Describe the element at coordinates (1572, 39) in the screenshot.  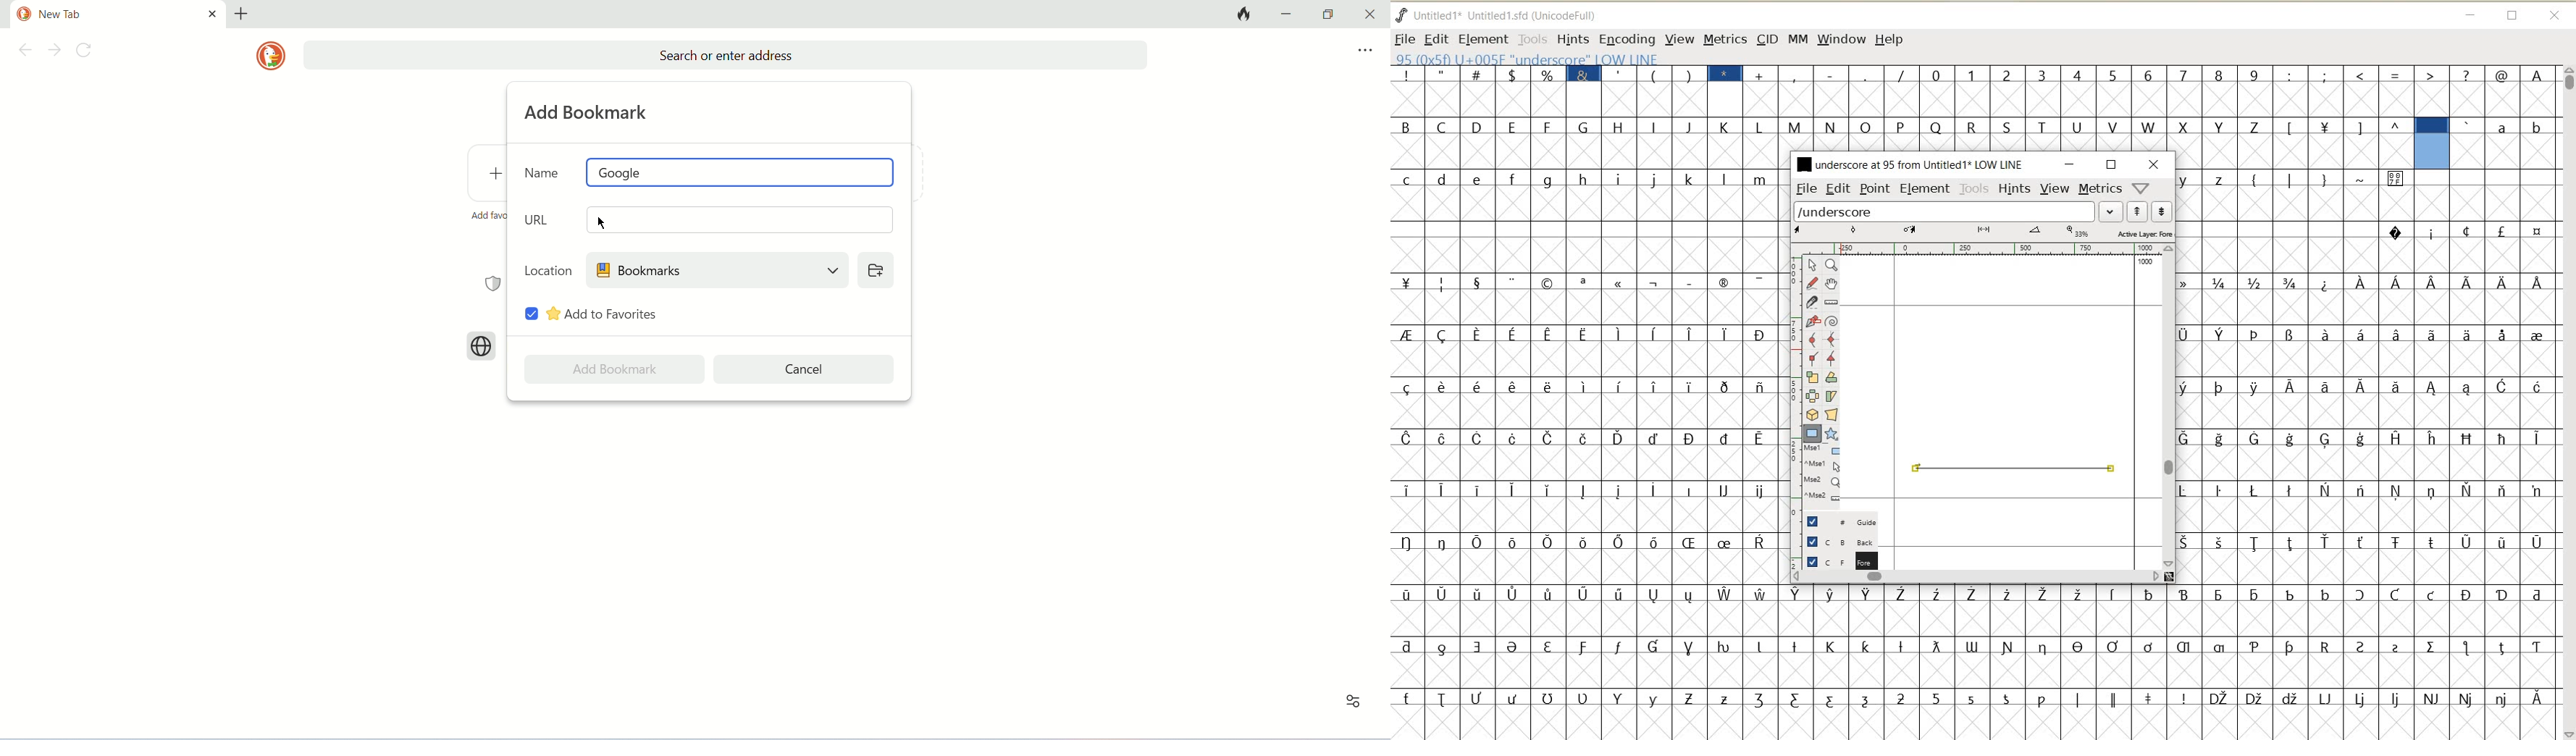
I see `HINTS` at that location.